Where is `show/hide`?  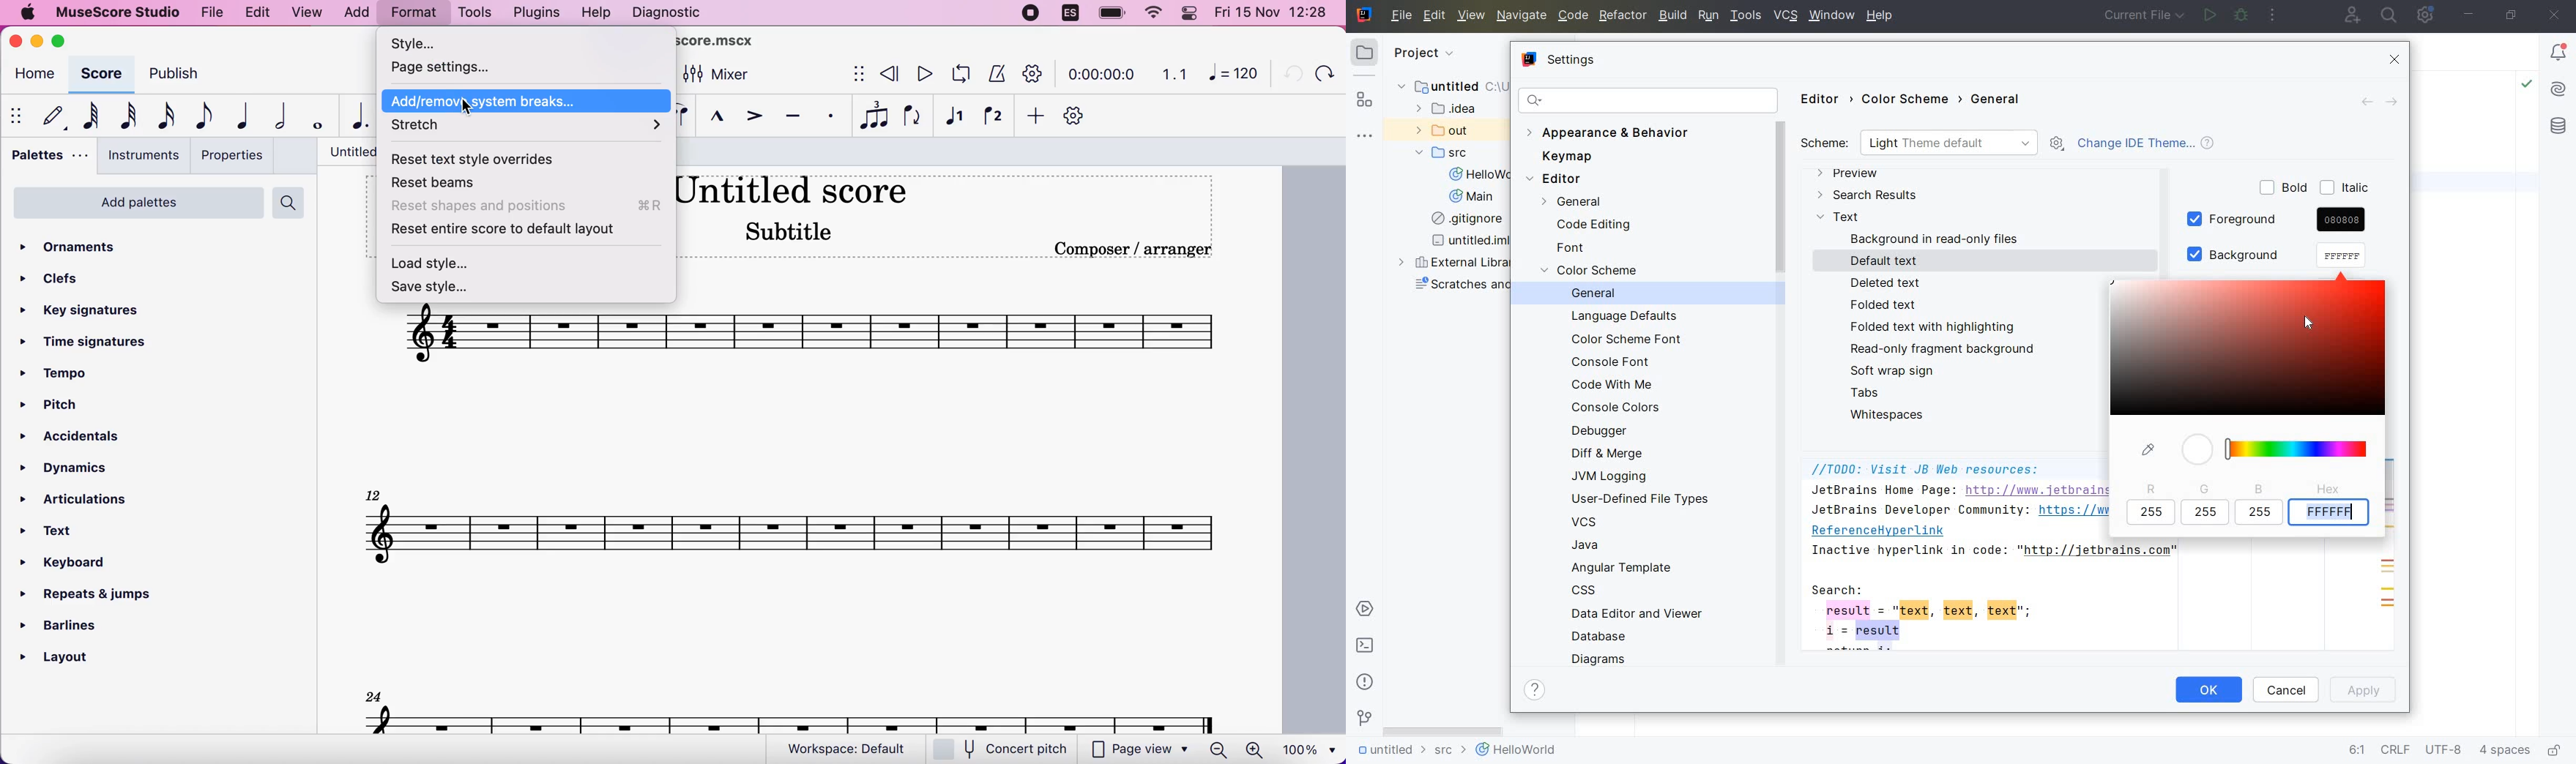 show/hide is located at coordinates (18, 116).